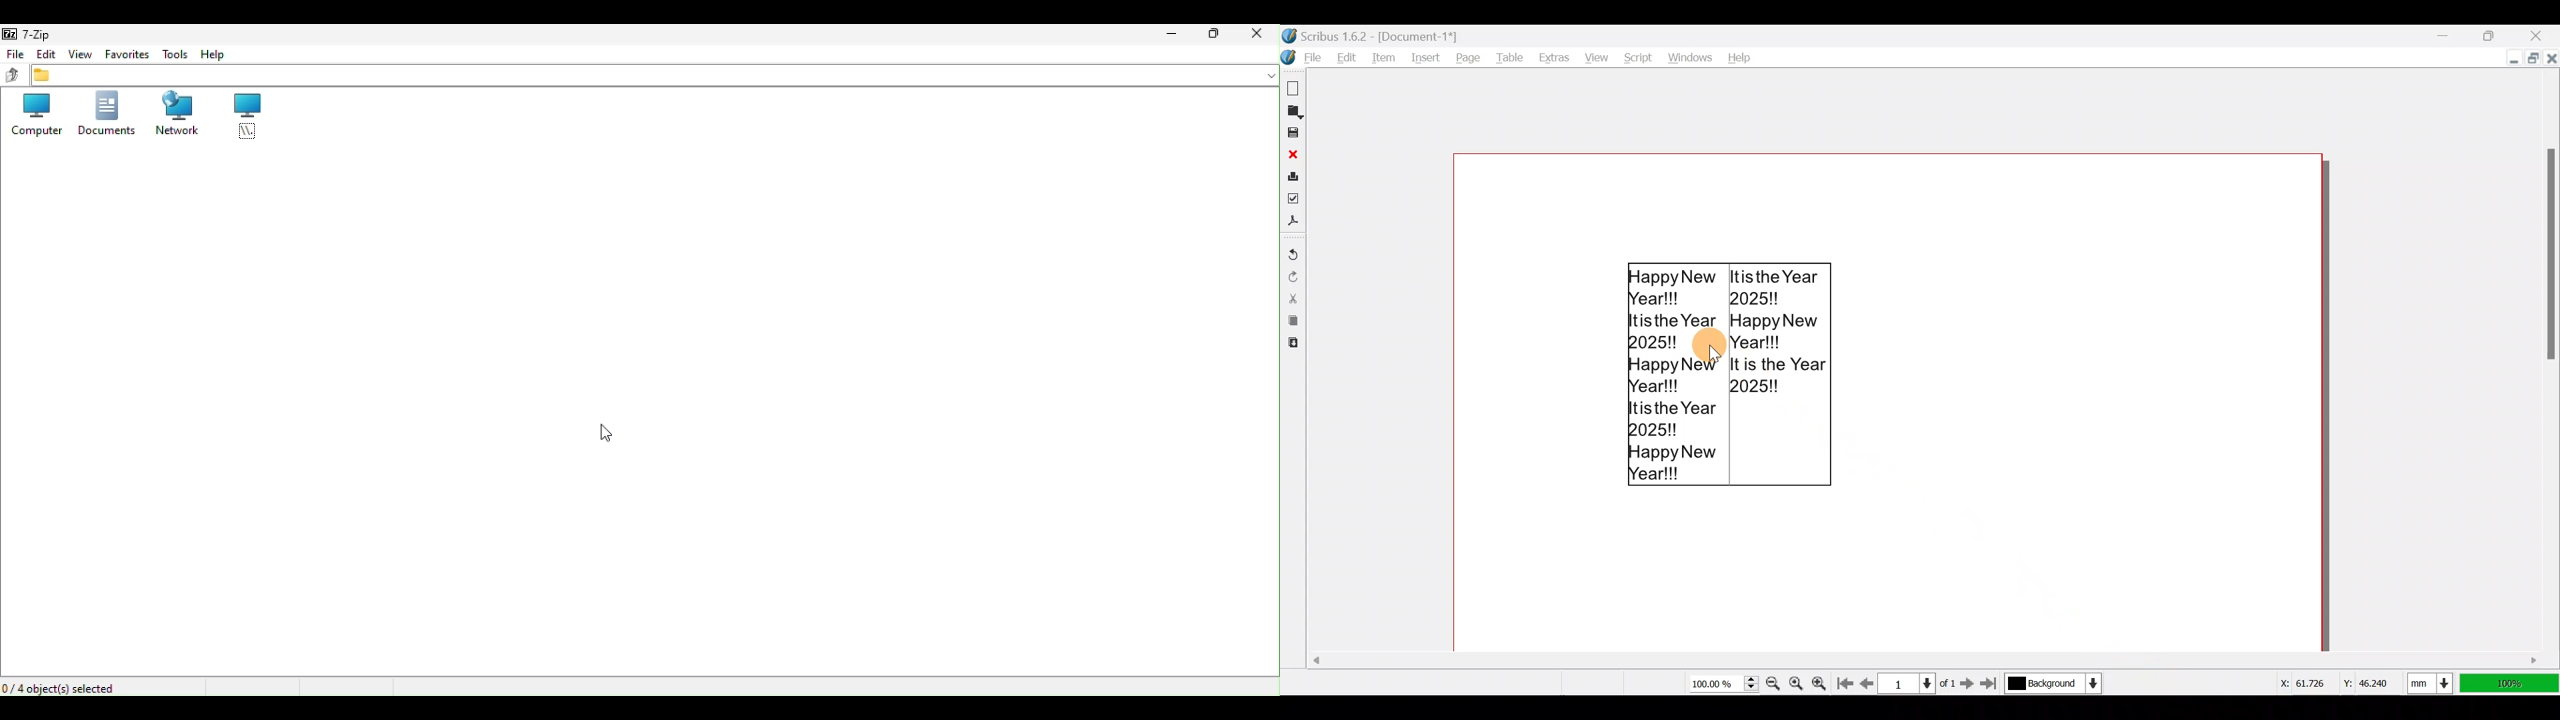 Image resolution: width=2576 pixels, height=728 pixels. I want to click on Go to previous page, so click(1867, 681).